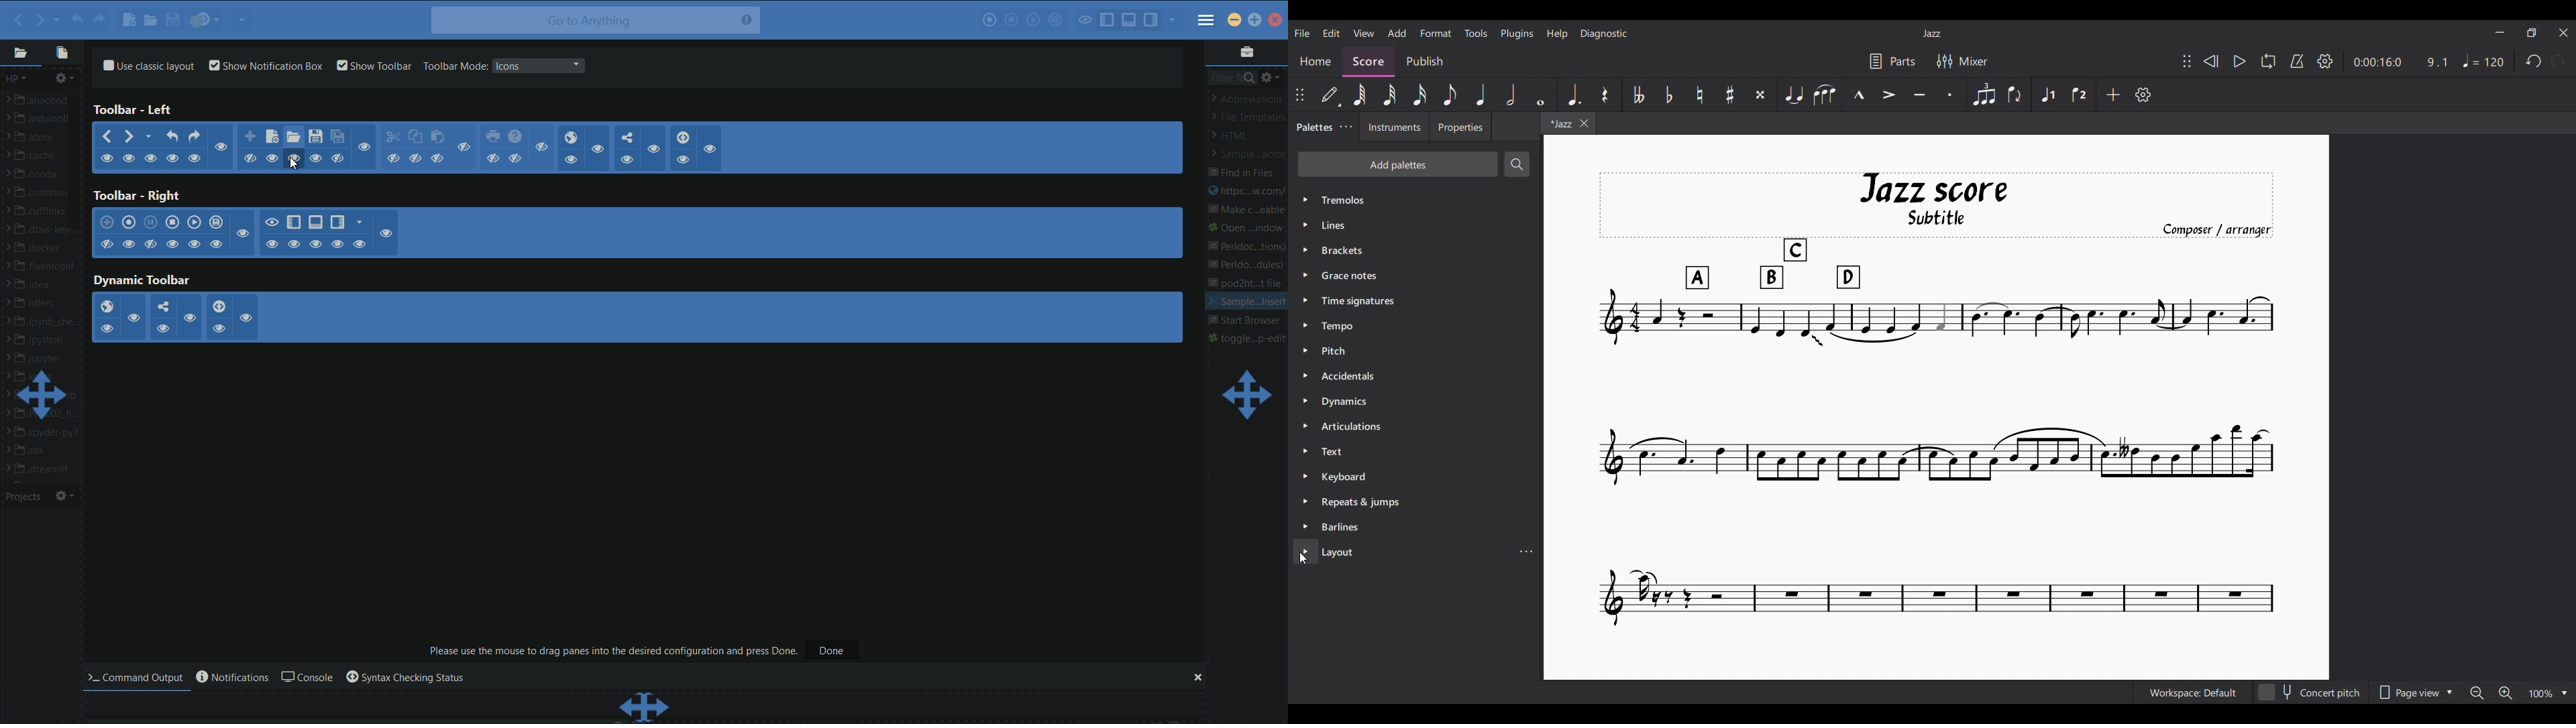 This screenshot has height=728, width=2576. Describe the element at coordinates (1604, 34) in the screenshot. I see `Diagnostic menu` at that location.